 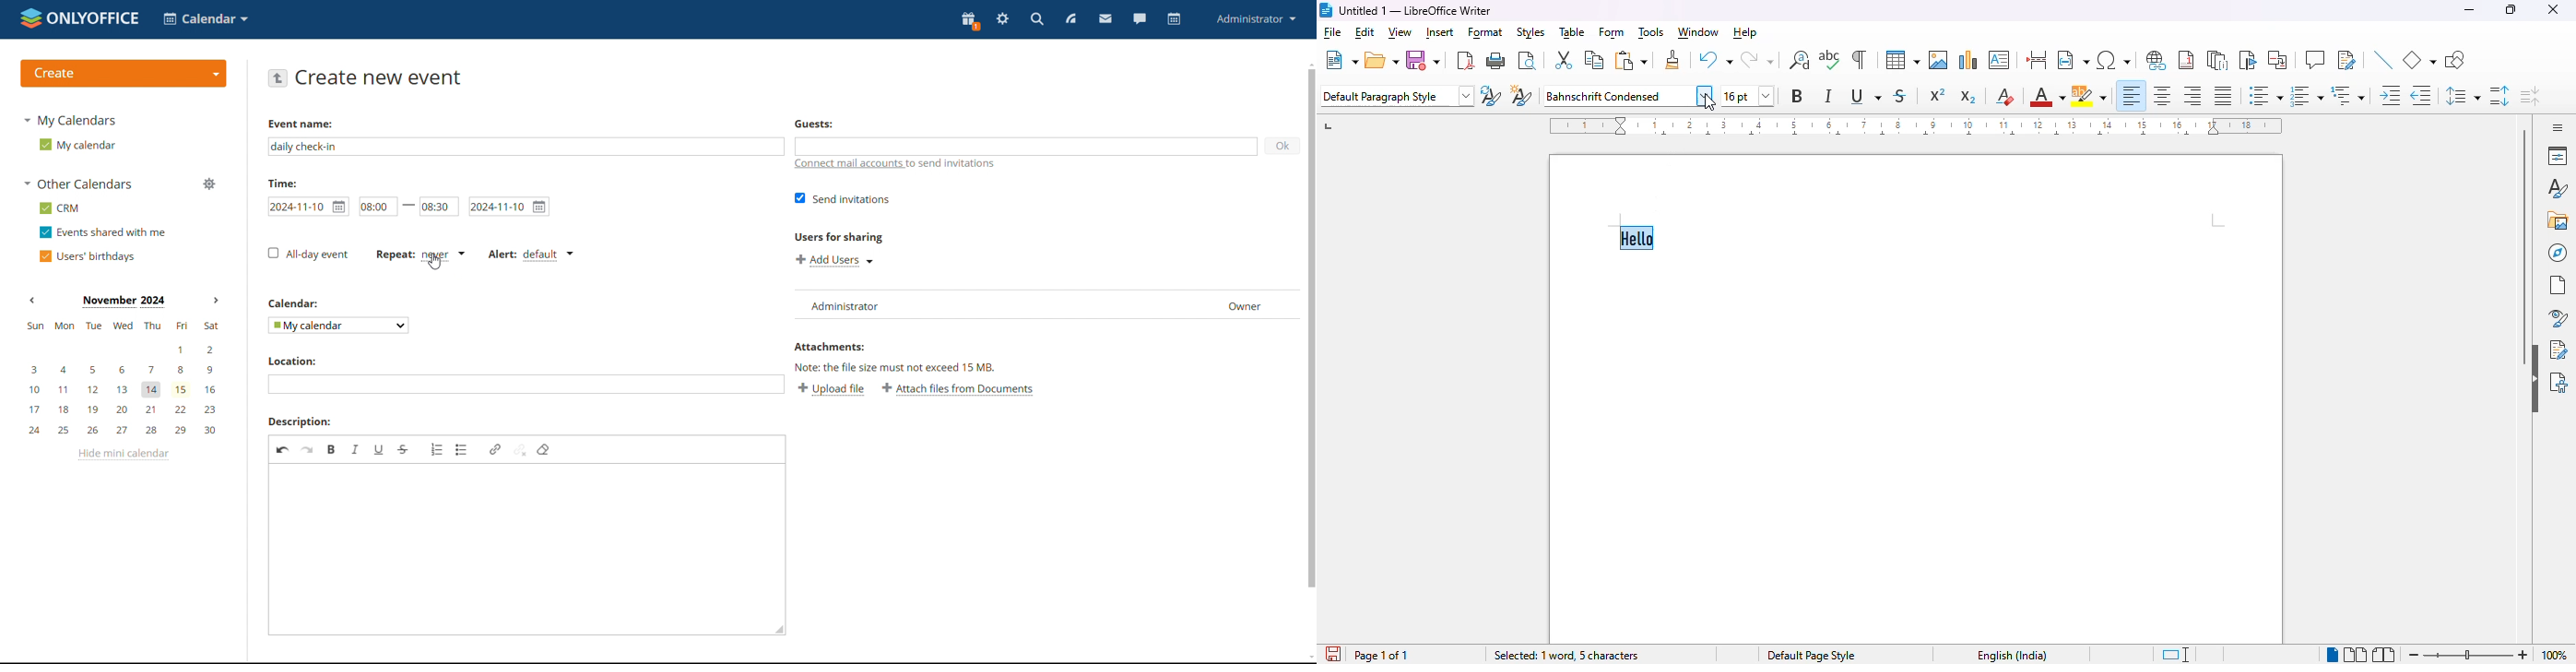 I want to click on hide, so click(x=2534, y=379).